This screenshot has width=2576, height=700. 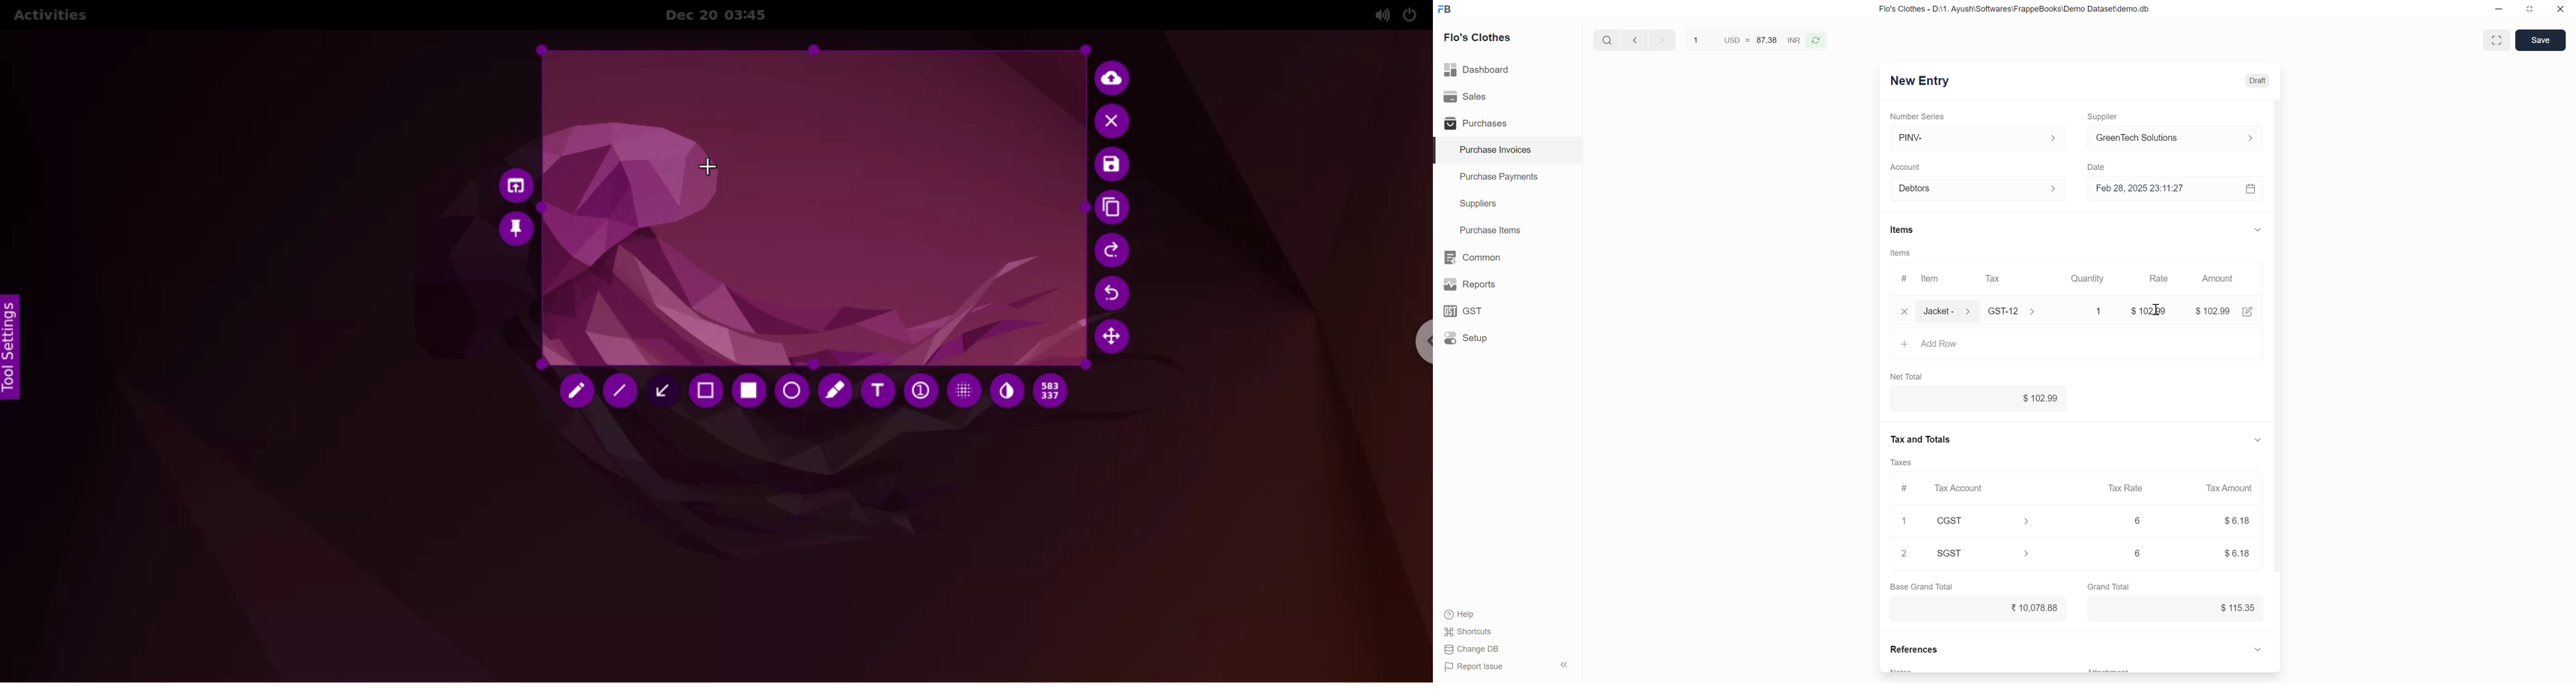 I want to click on Edit, so click(x=2248, y=312).